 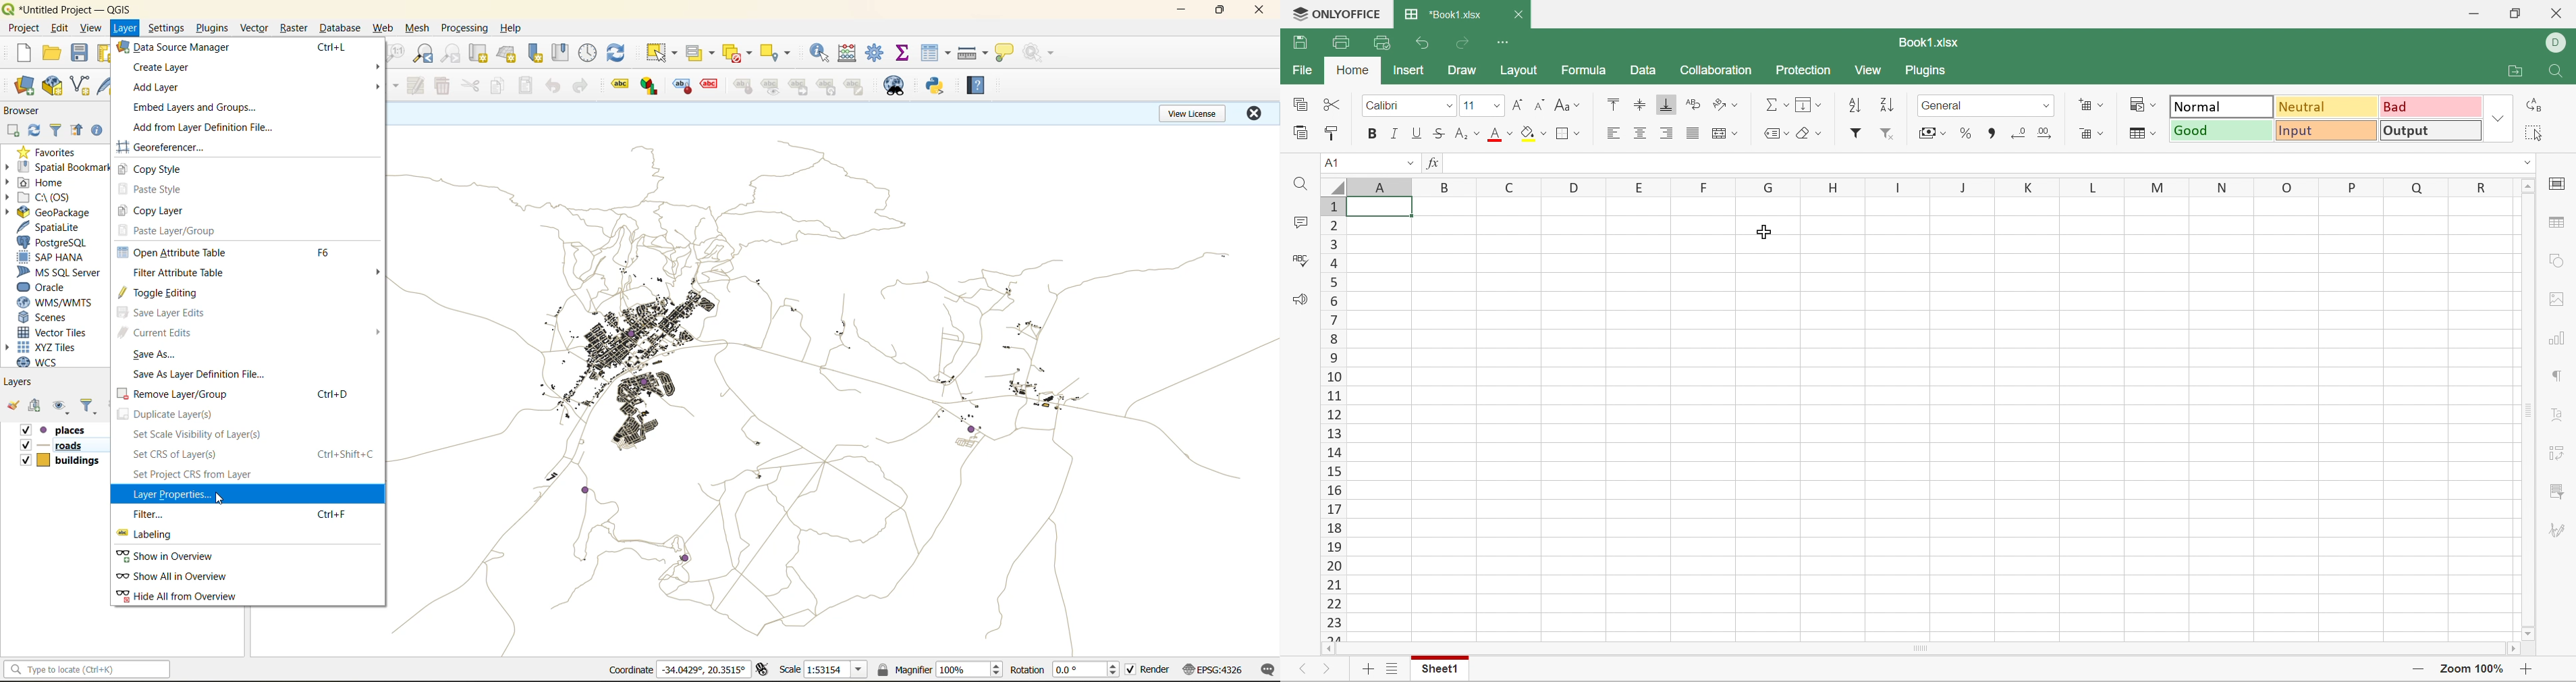 I want to click on Align Top, so click(x=1610, y=104).